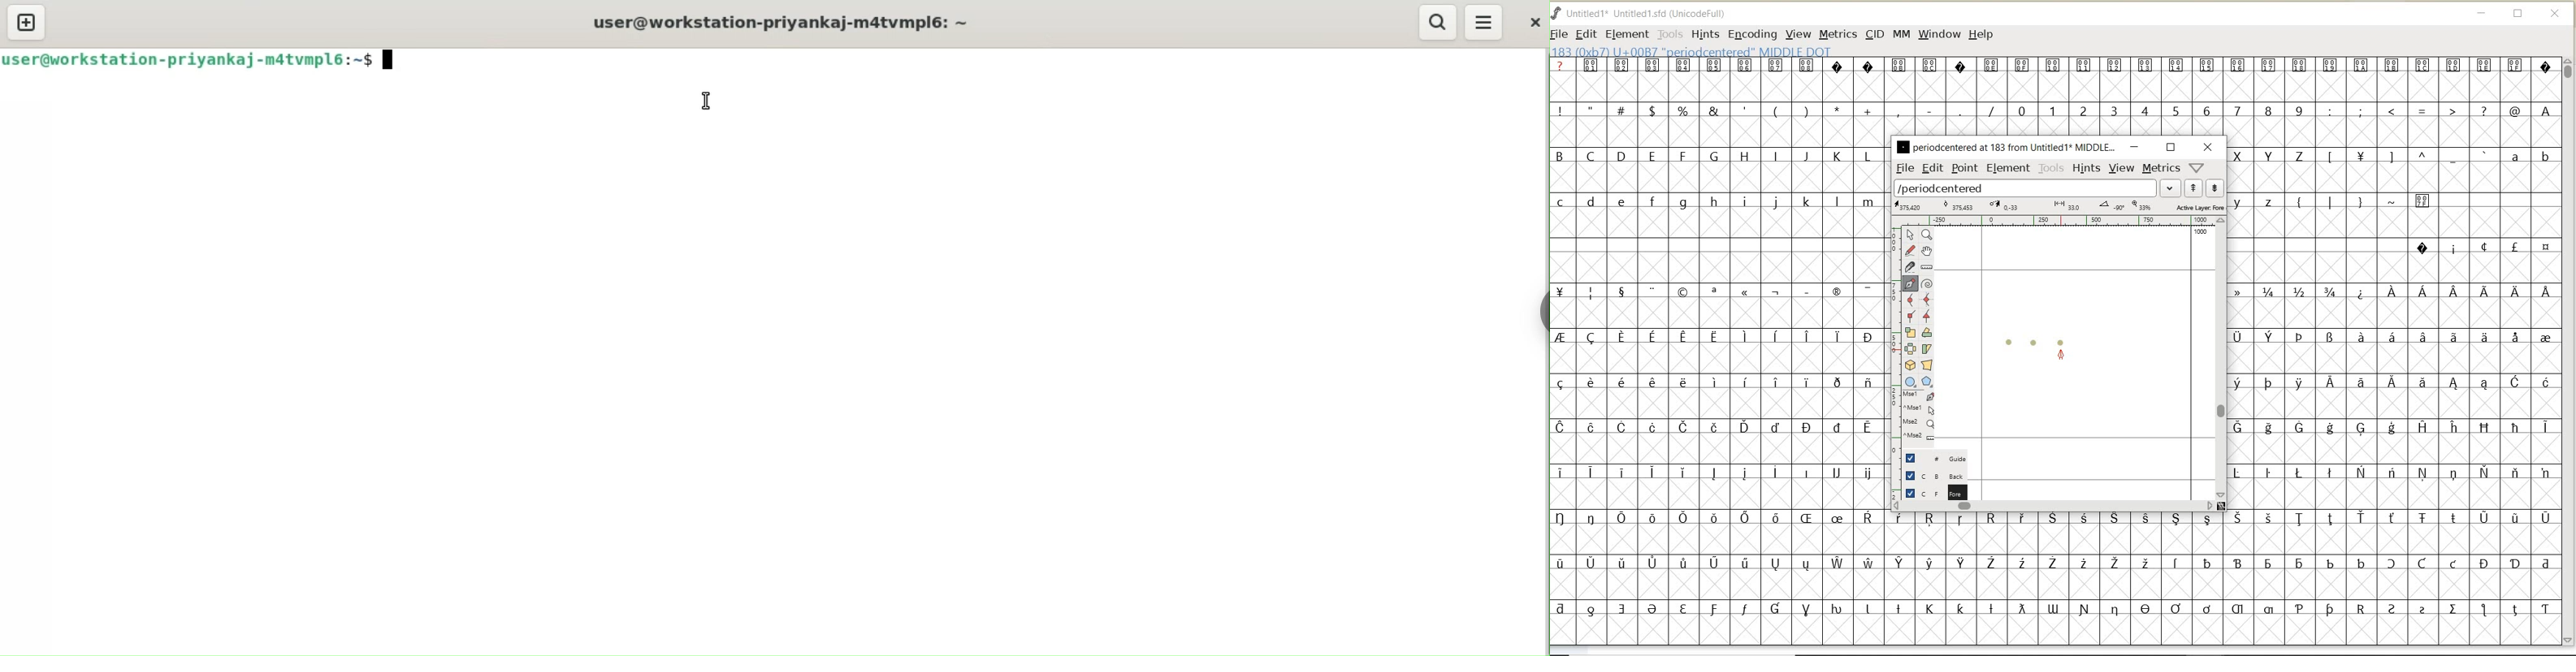  What do you see at coordinates (2518, 16) in the screenshot?
I see `RESTORE` at bounding box center [2518, 16].